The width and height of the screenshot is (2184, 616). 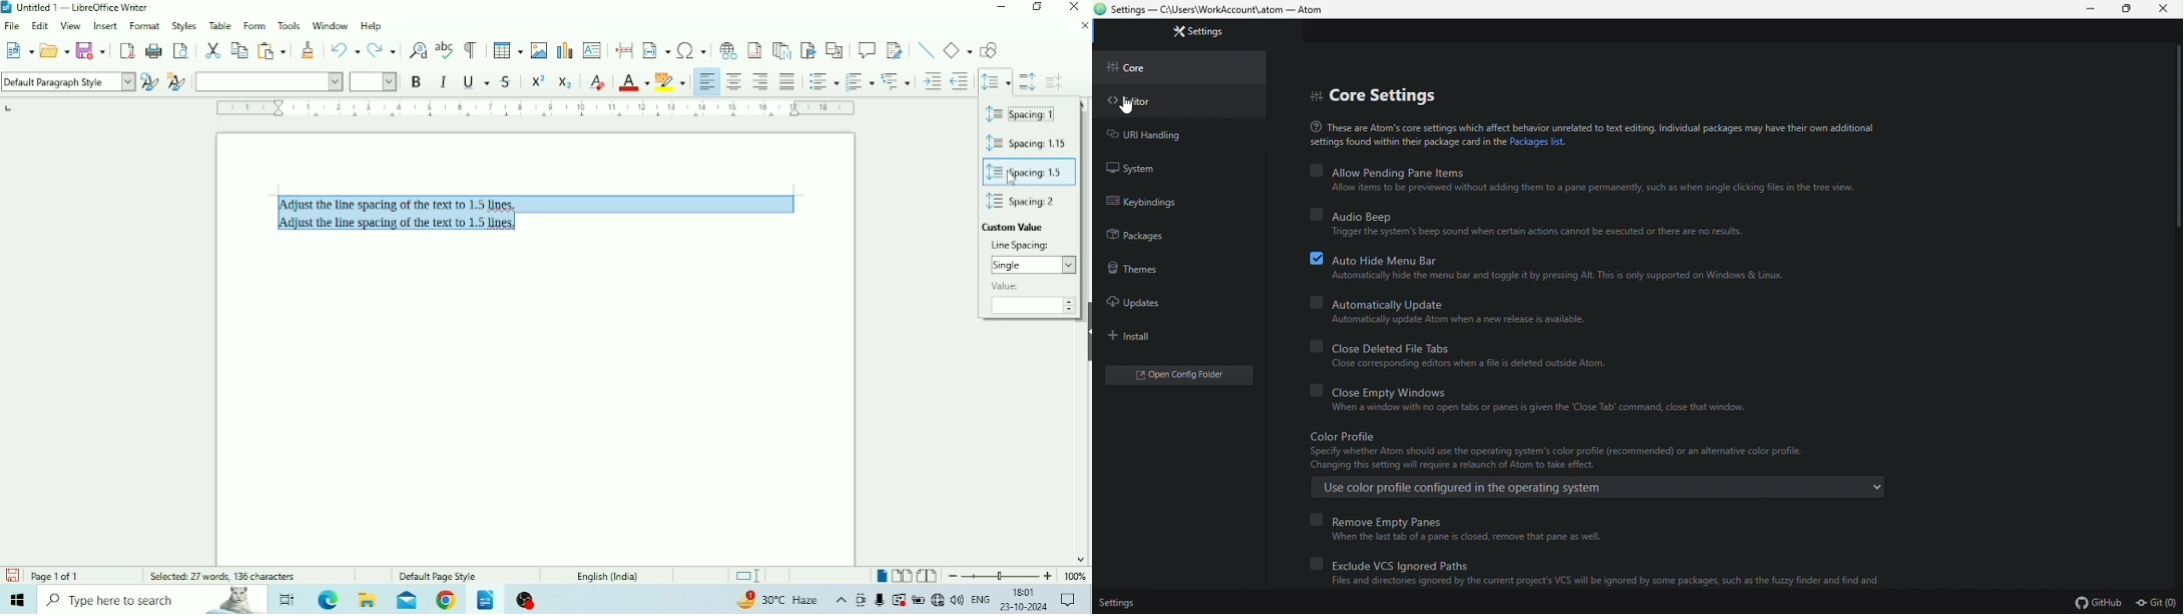 I want to click on Font Size, so click(x=373, y=81).